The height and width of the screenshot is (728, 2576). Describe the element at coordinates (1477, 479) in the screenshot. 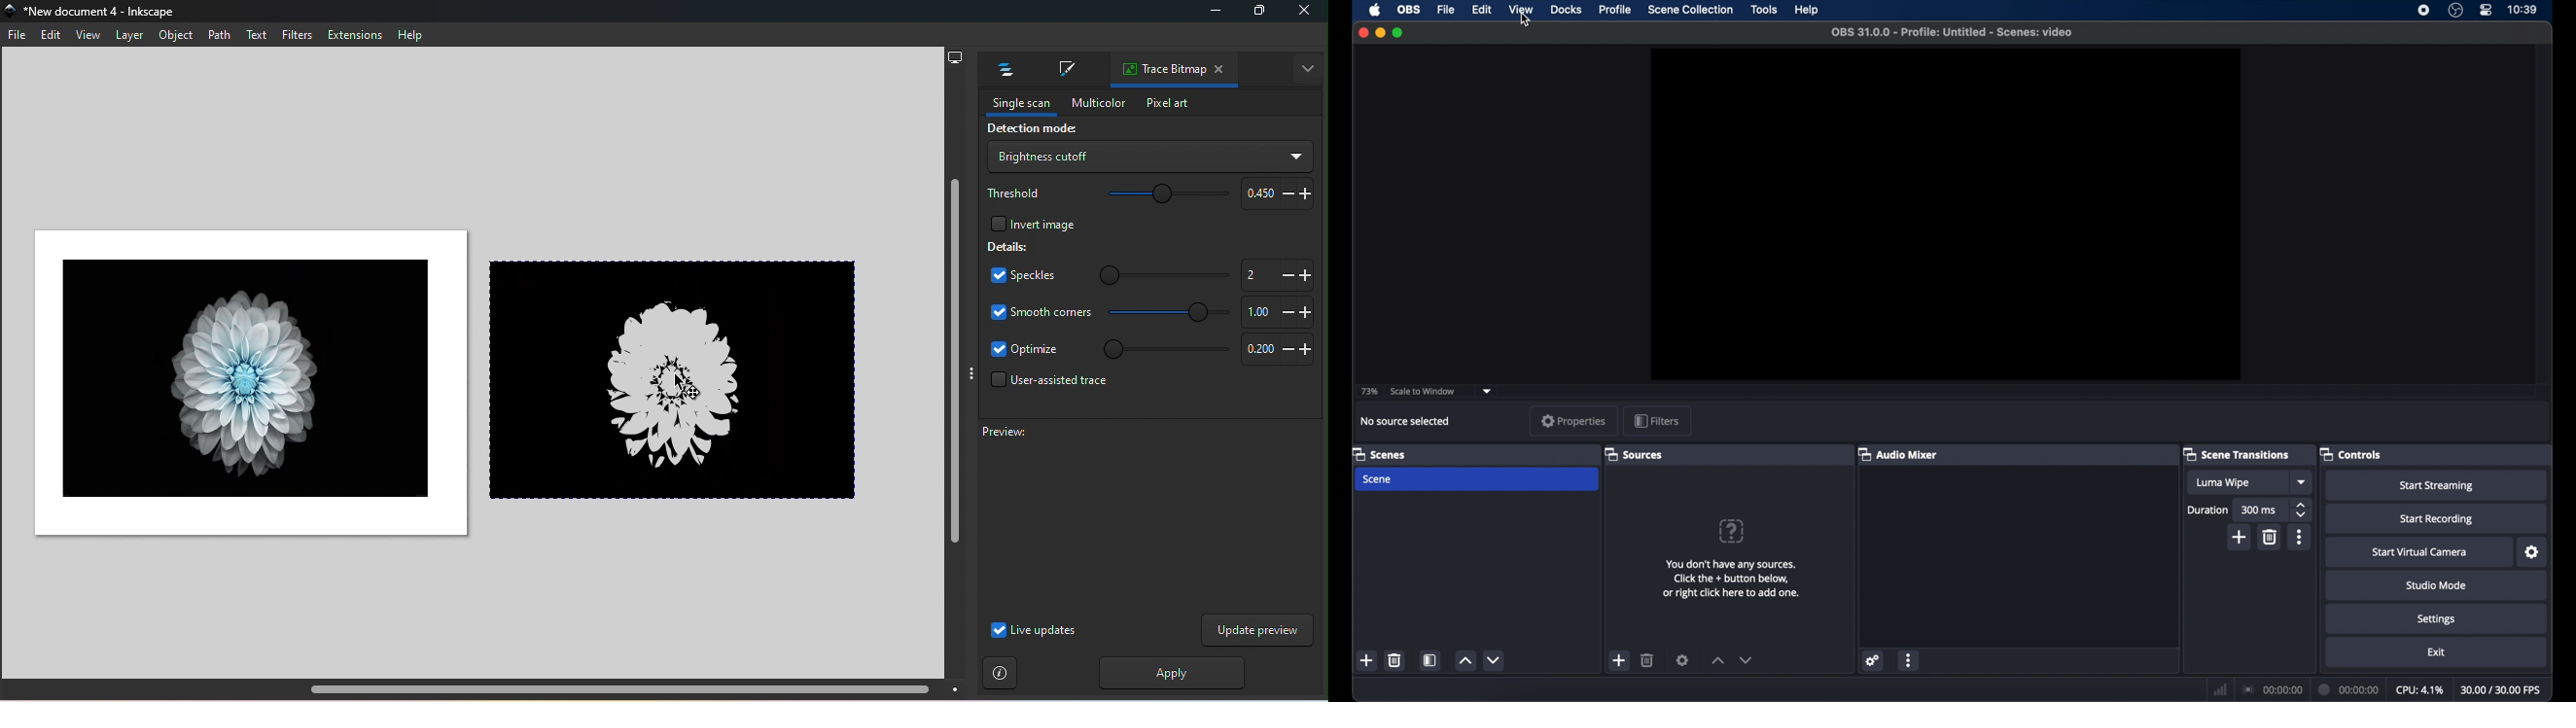

I see `scene` at that location.